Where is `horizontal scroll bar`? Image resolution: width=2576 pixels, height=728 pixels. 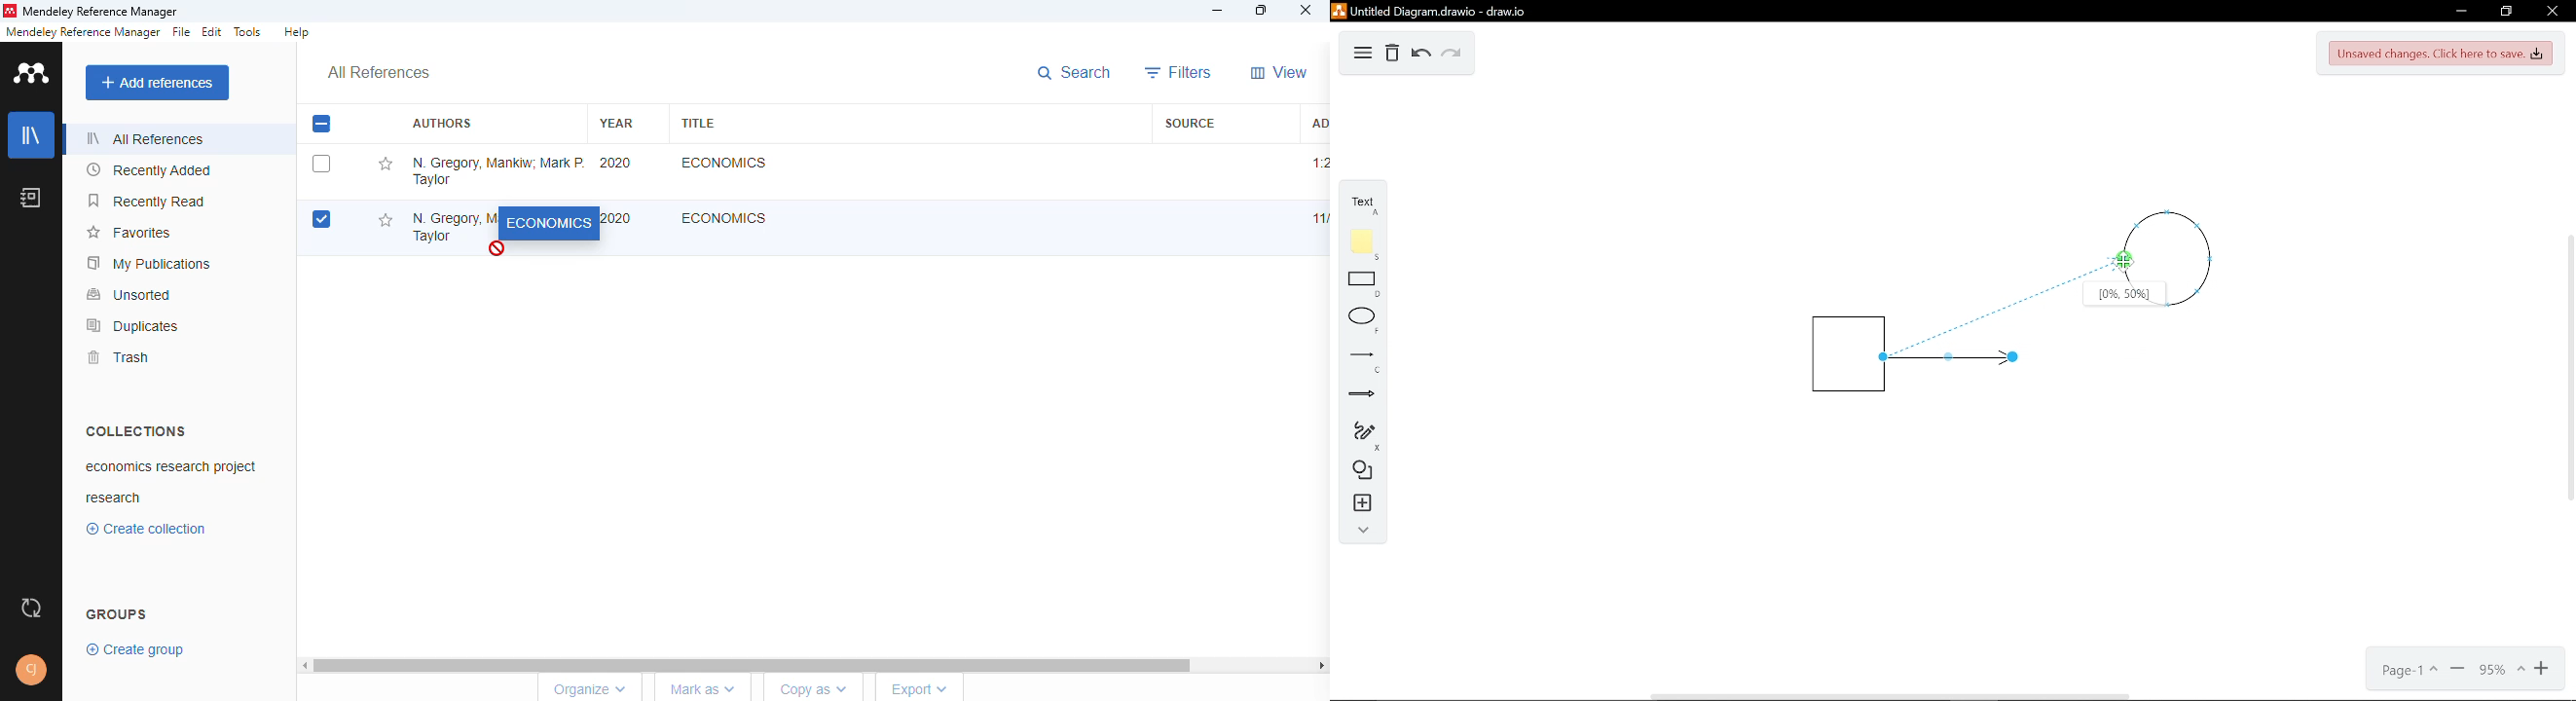 horizontal scroll bar is located at coordinates (818, 665).